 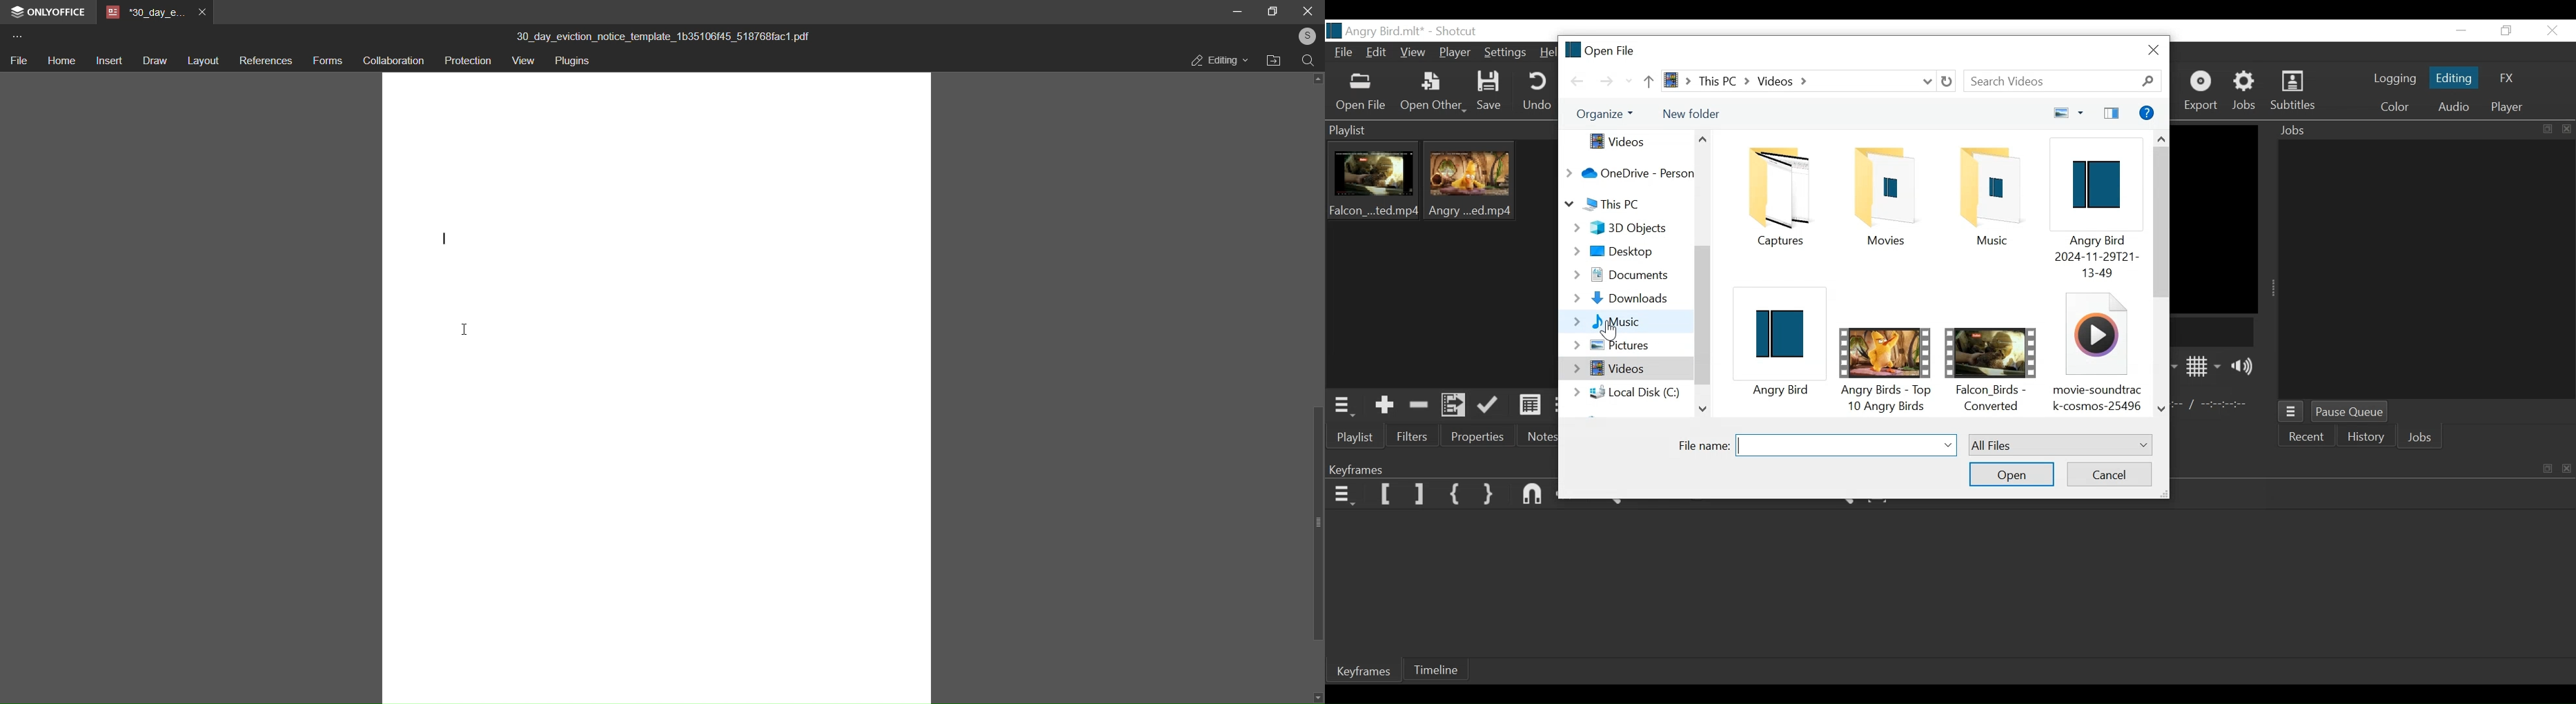 I want to click on Audio File, so click(x=2097, y=353).